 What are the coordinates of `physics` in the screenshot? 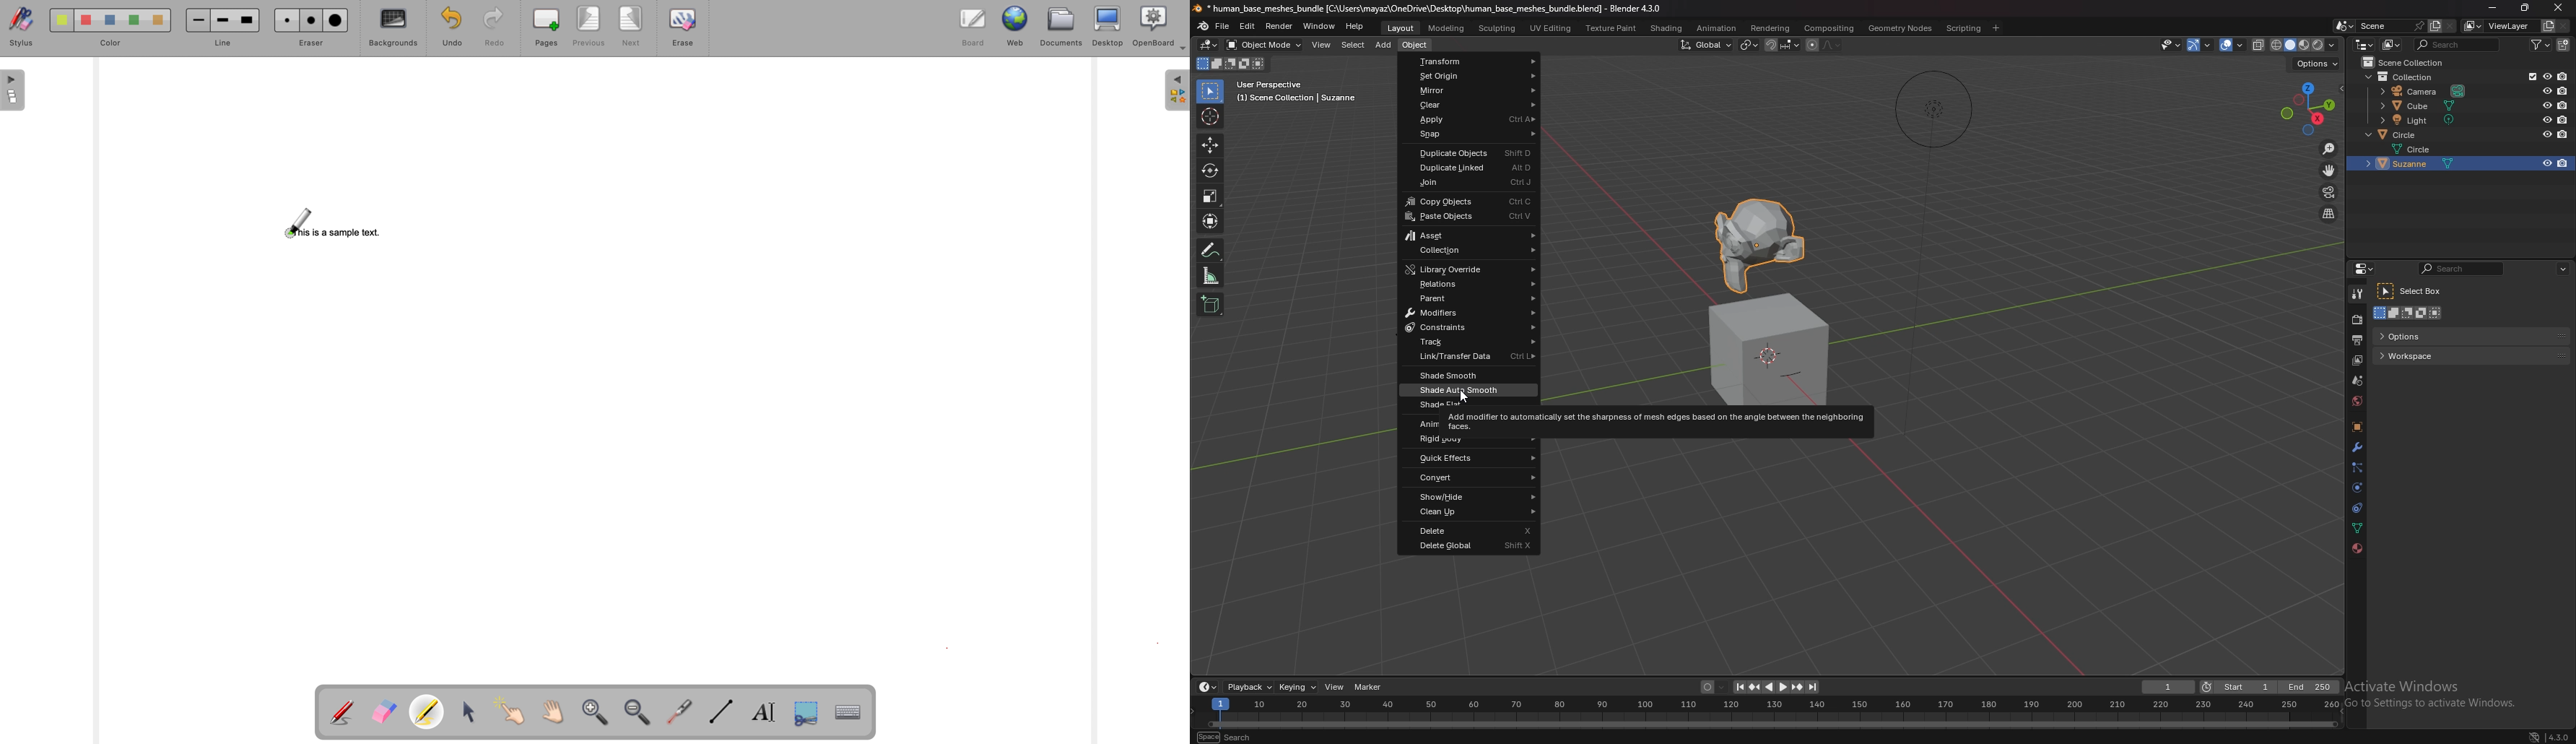 It's located at (2359, 488).